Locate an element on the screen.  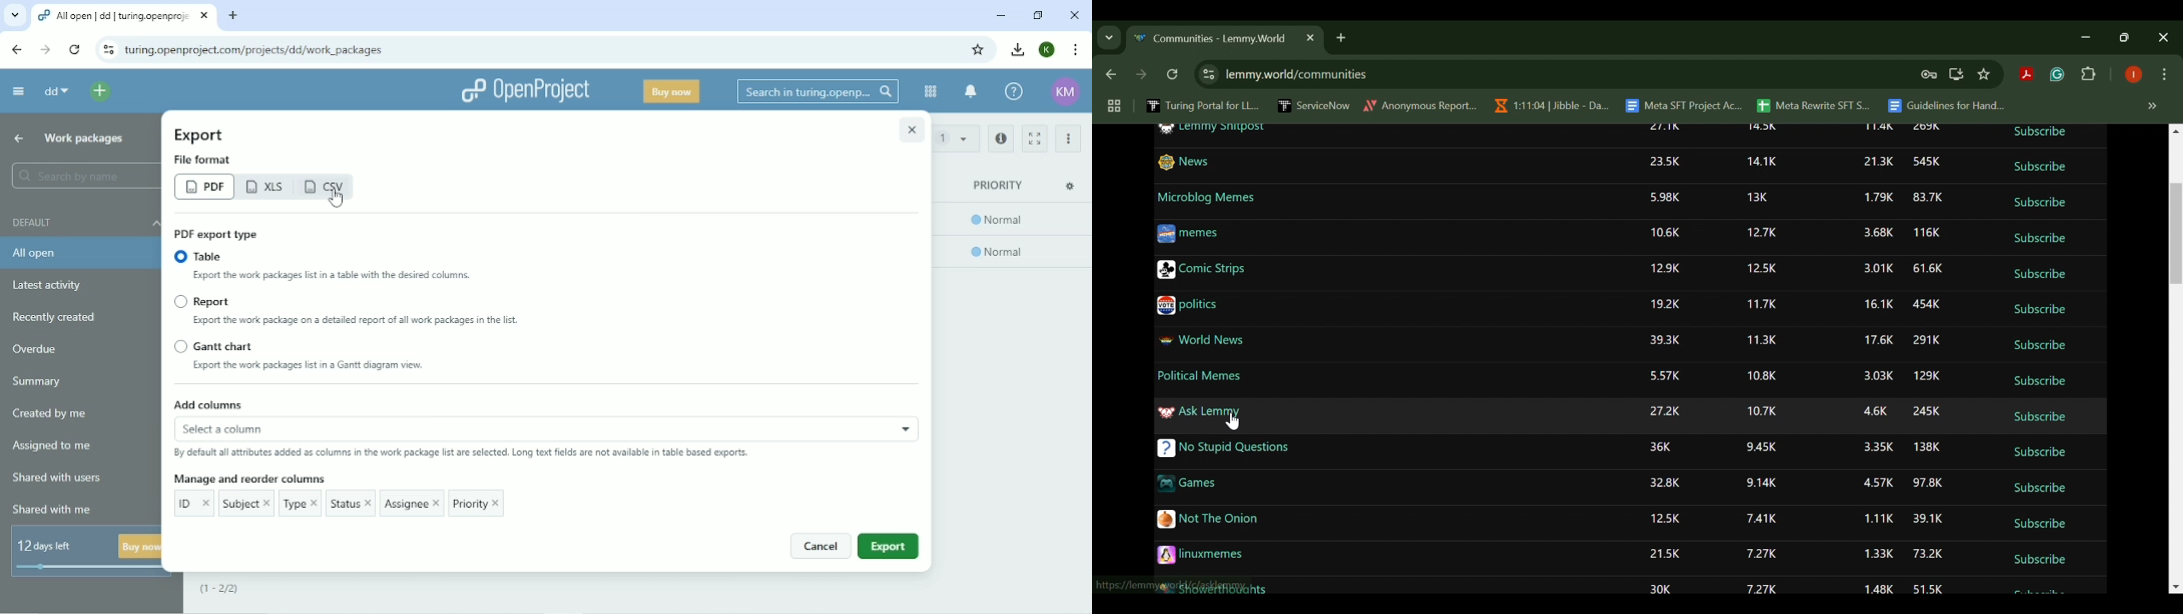
Guidelines for Hand... is located at coordinates (1945, 106).